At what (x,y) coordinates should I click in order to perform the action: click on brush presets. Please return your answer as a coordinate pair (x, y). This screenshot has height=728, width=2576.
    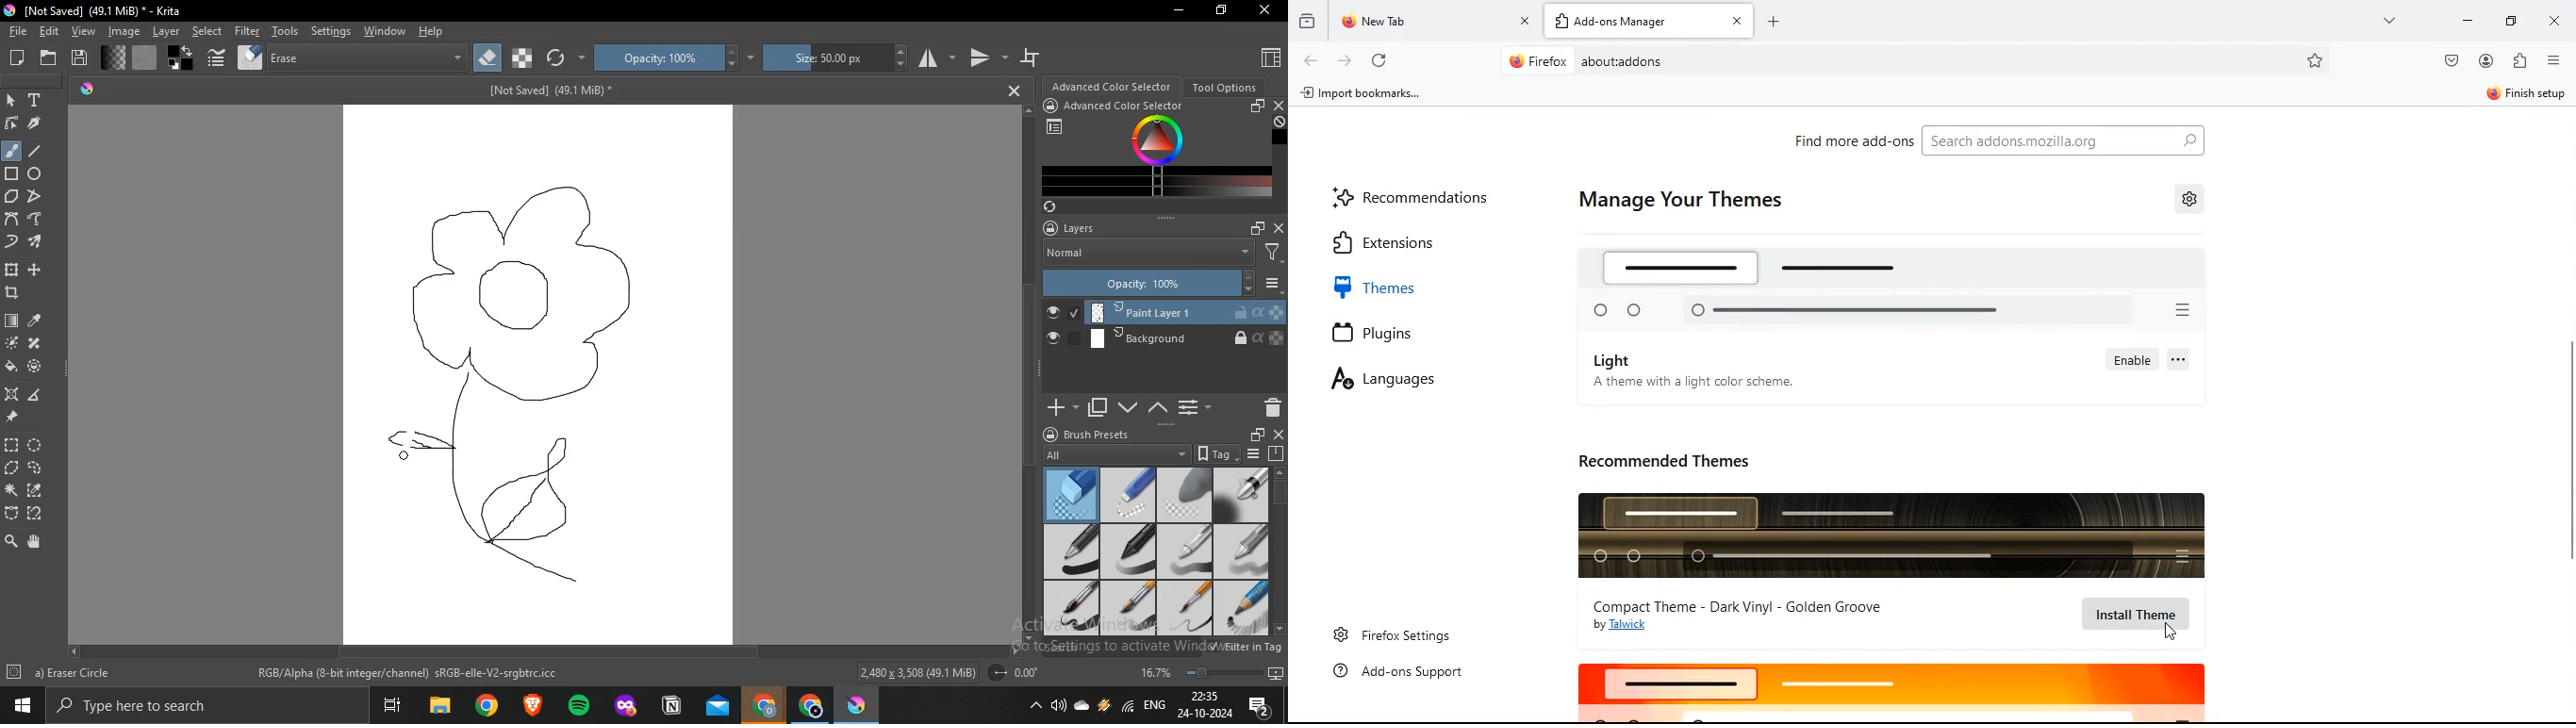
    Looking at the image, I should click on (1098, 434).